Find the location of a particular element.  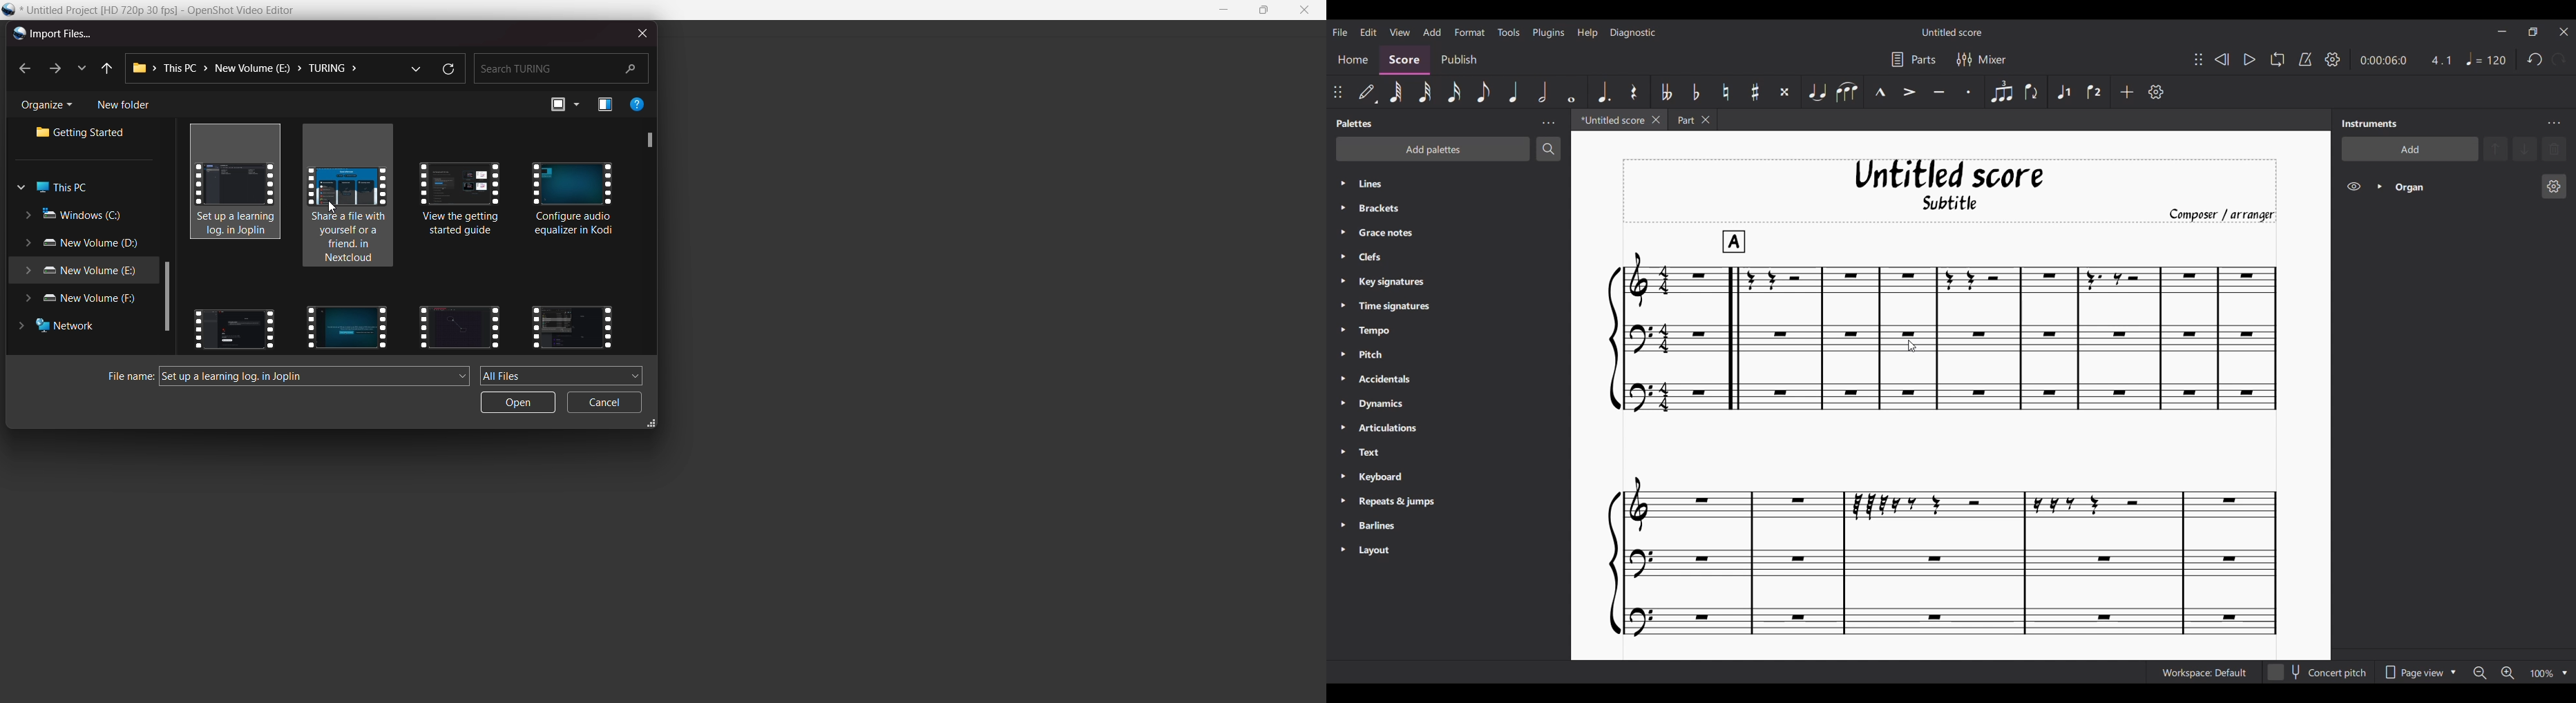

Rest is located at coordinates (1634, 92).